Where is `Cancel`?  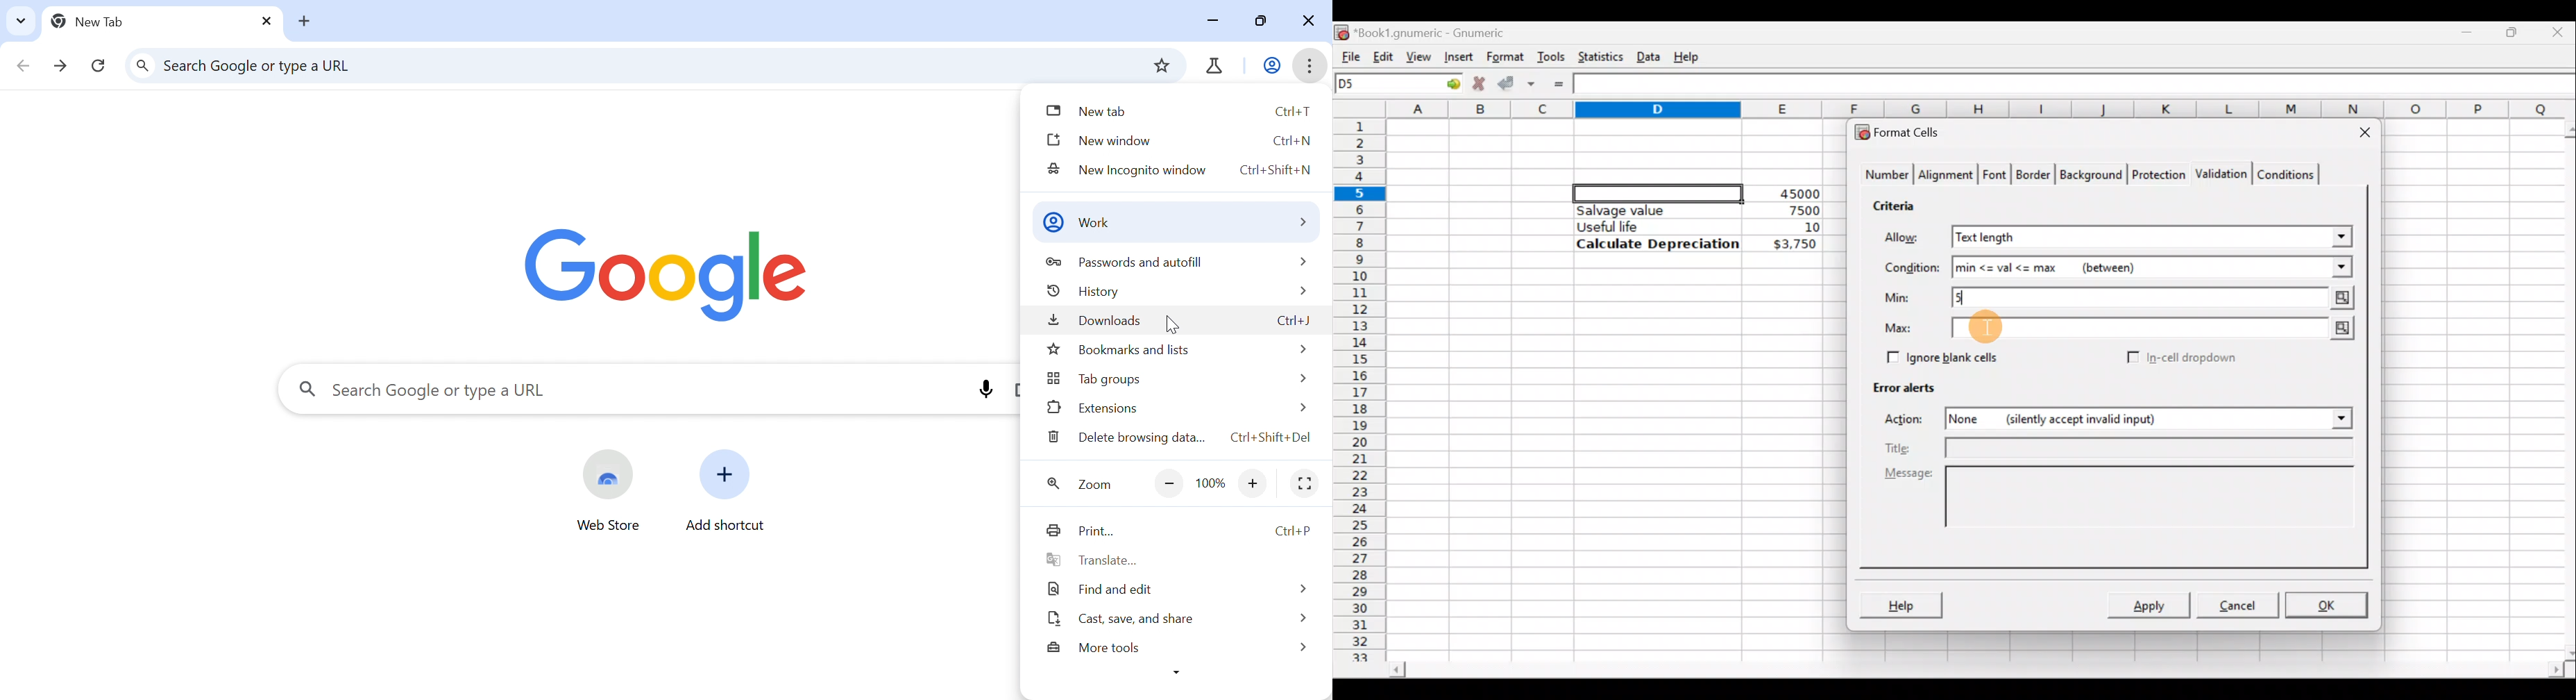 Cancel is located at coordinates (2235, 604).